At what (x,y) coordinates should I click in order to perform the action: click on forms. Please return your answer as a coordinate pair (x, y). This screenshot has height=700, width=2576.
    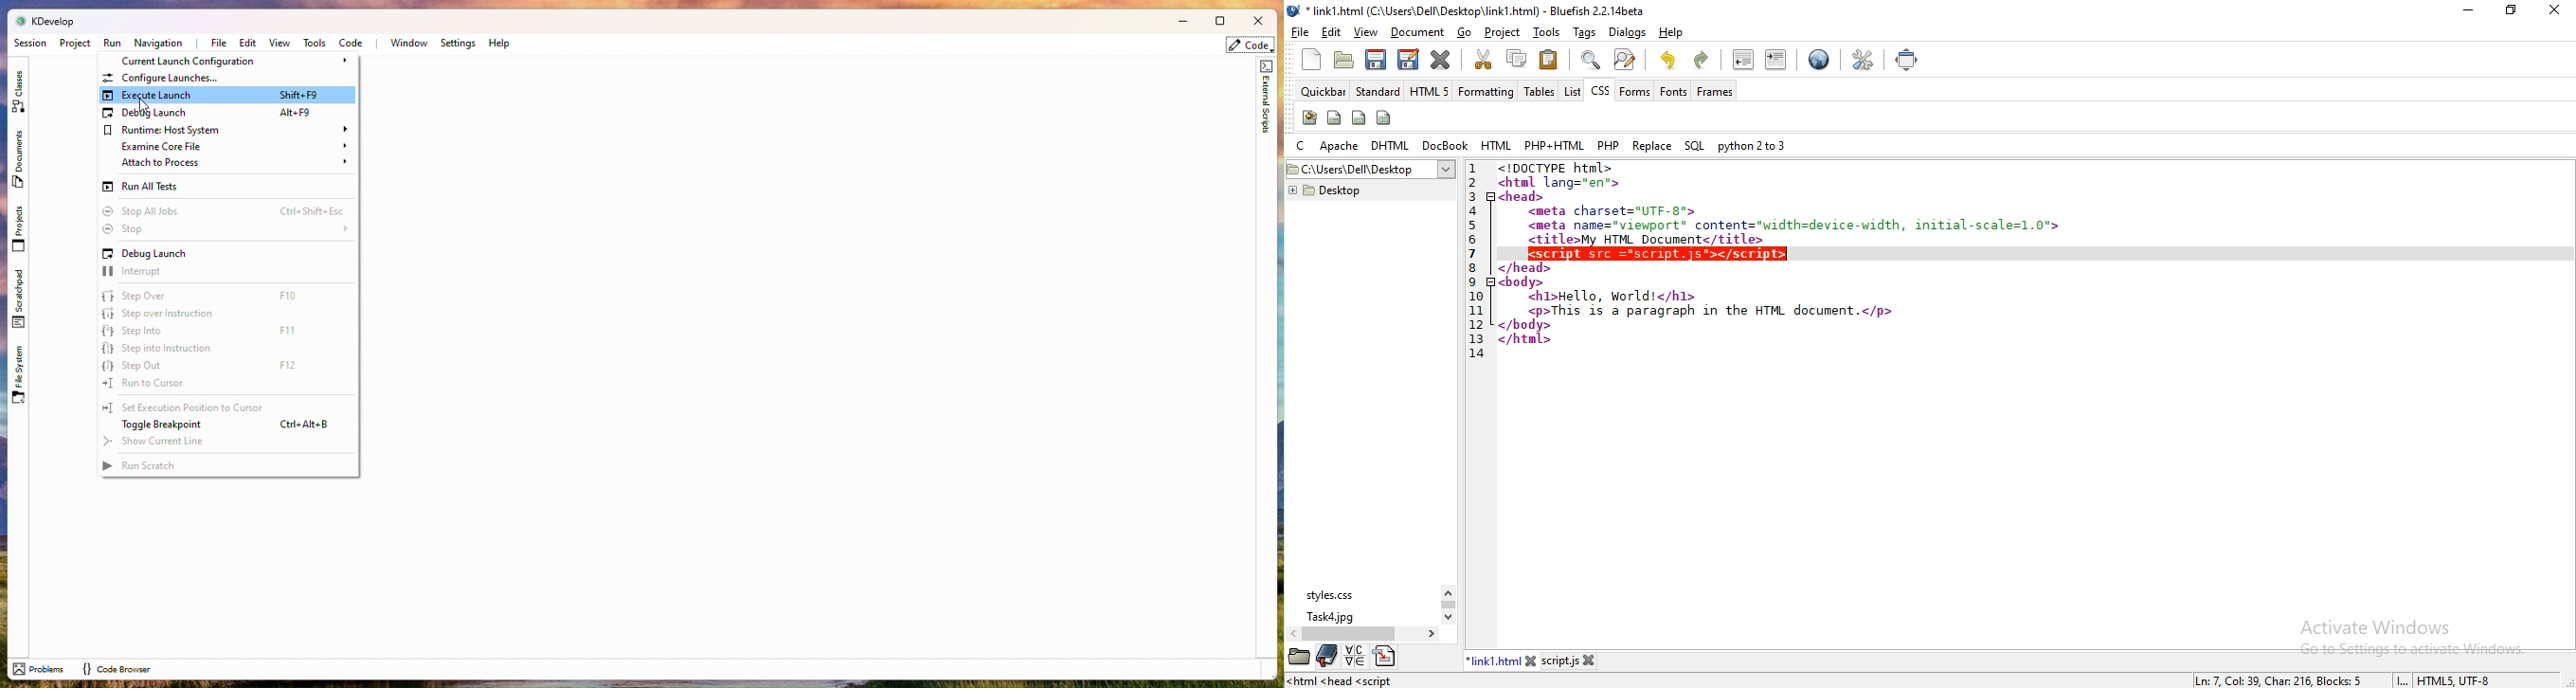
    Looking at the image, I should click on (1635, 92).